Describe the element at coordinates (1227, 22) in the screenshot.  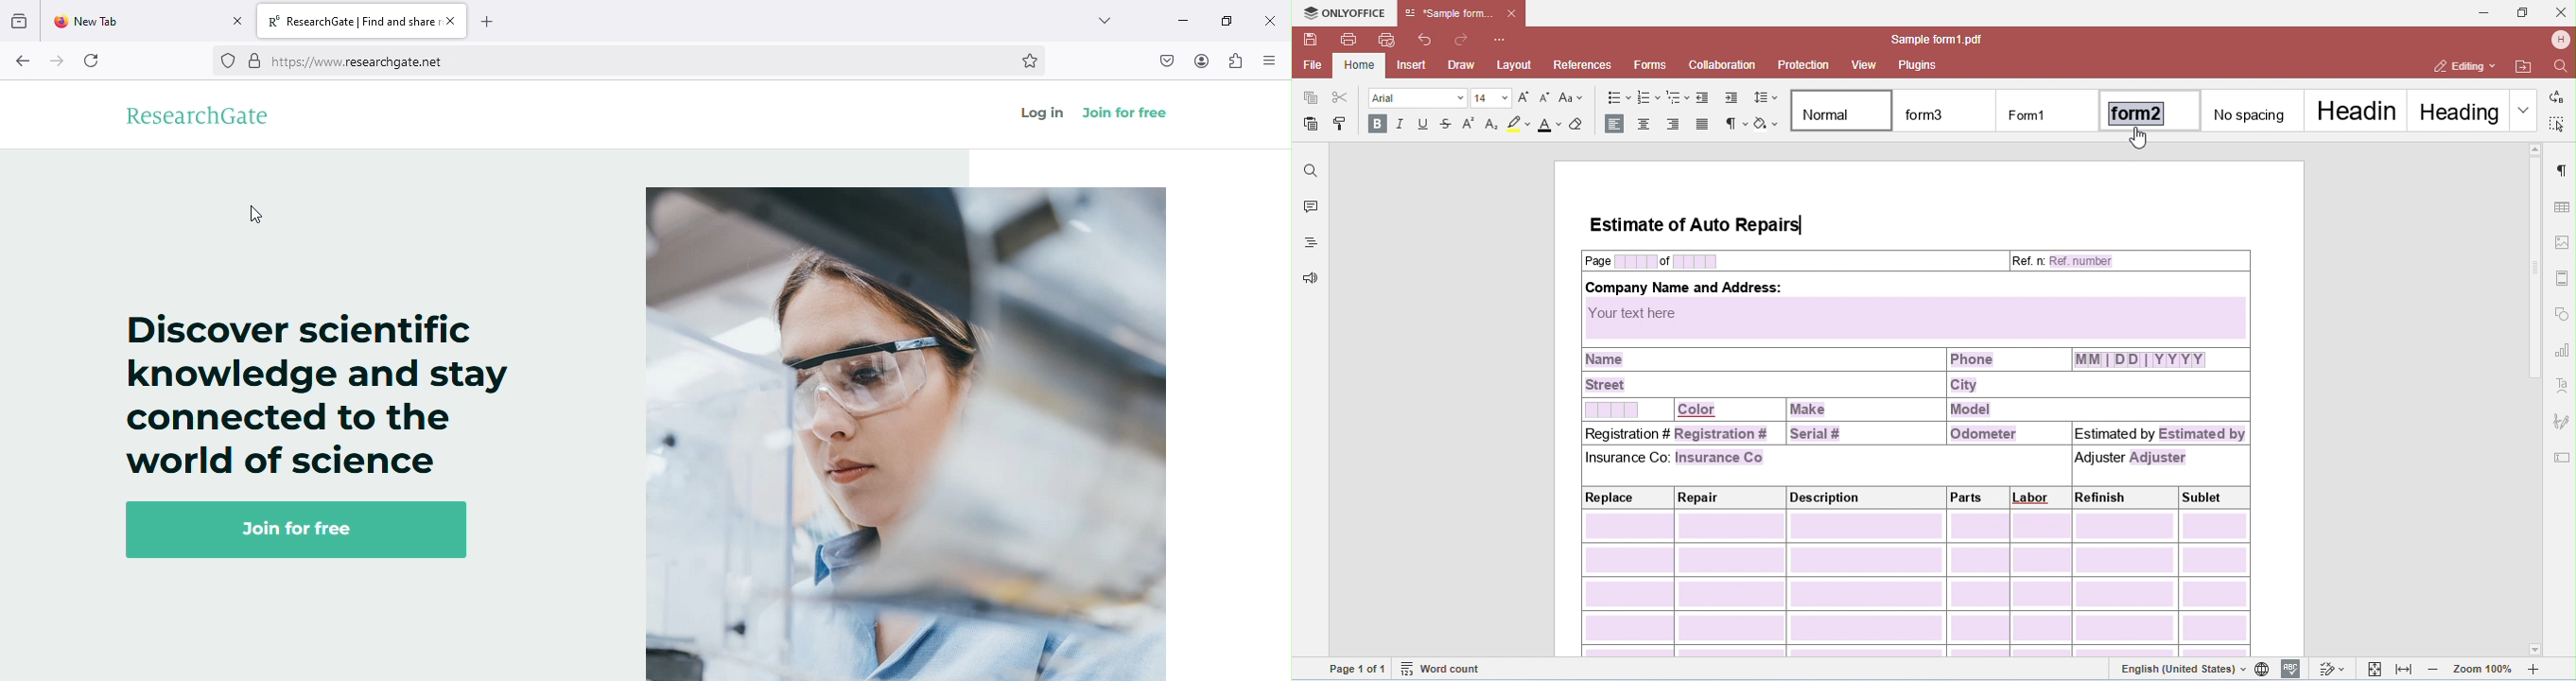
I see `maximize` at that location.